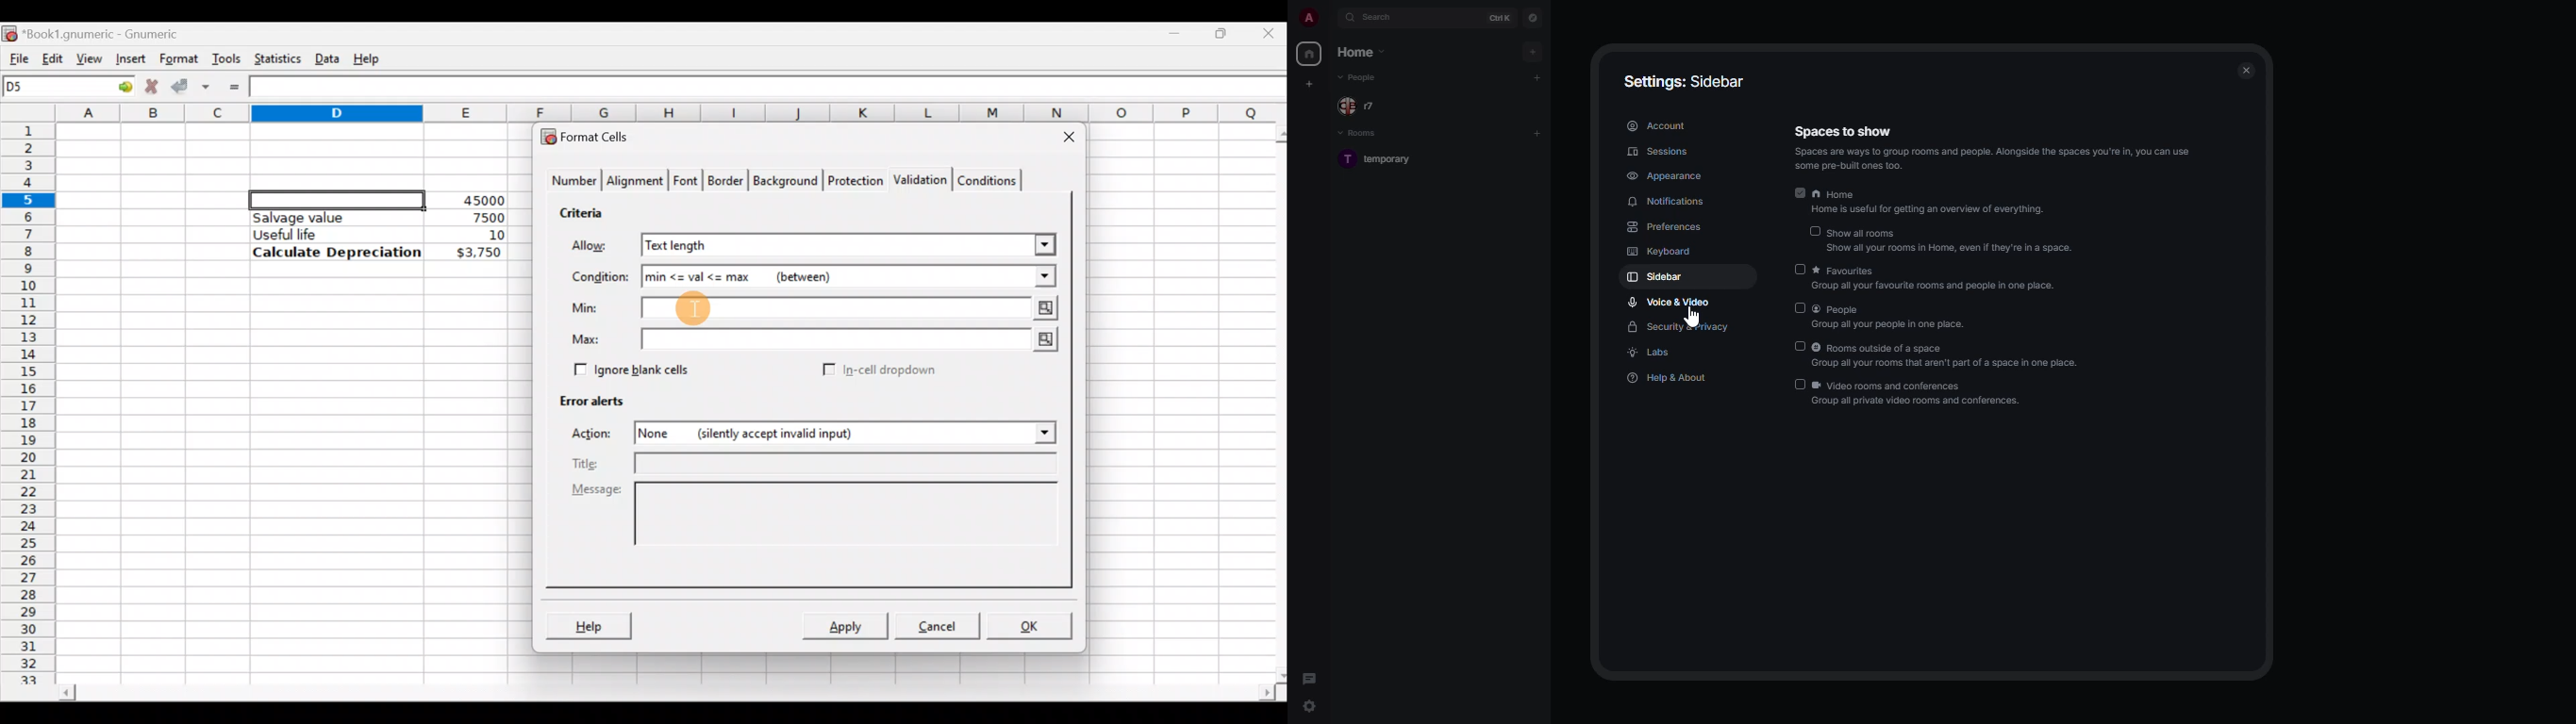 This screenshot has width=2576, height=728. What do you see at coordinates (52, 56) in the screenshot?
I see `Edit` at bounding box center [52, 56].